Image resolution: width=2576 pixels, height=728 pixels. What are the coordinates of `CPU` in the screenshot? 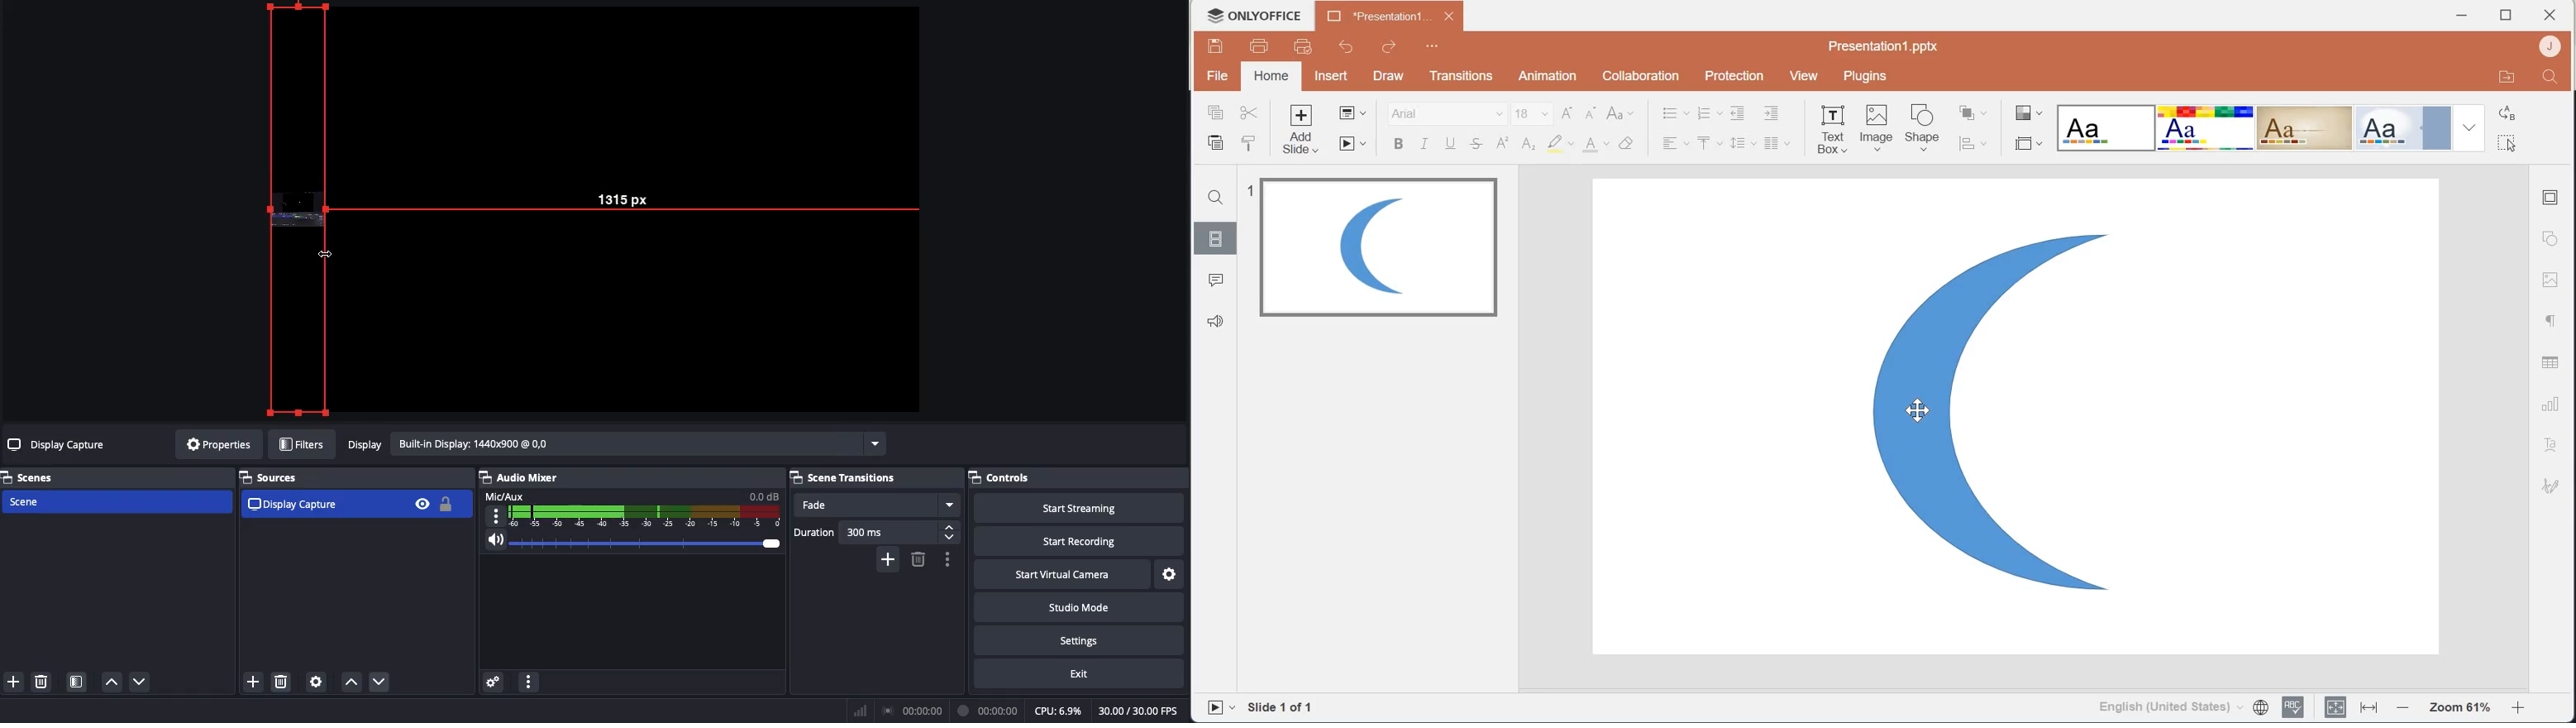 It's located at (1057, 711).